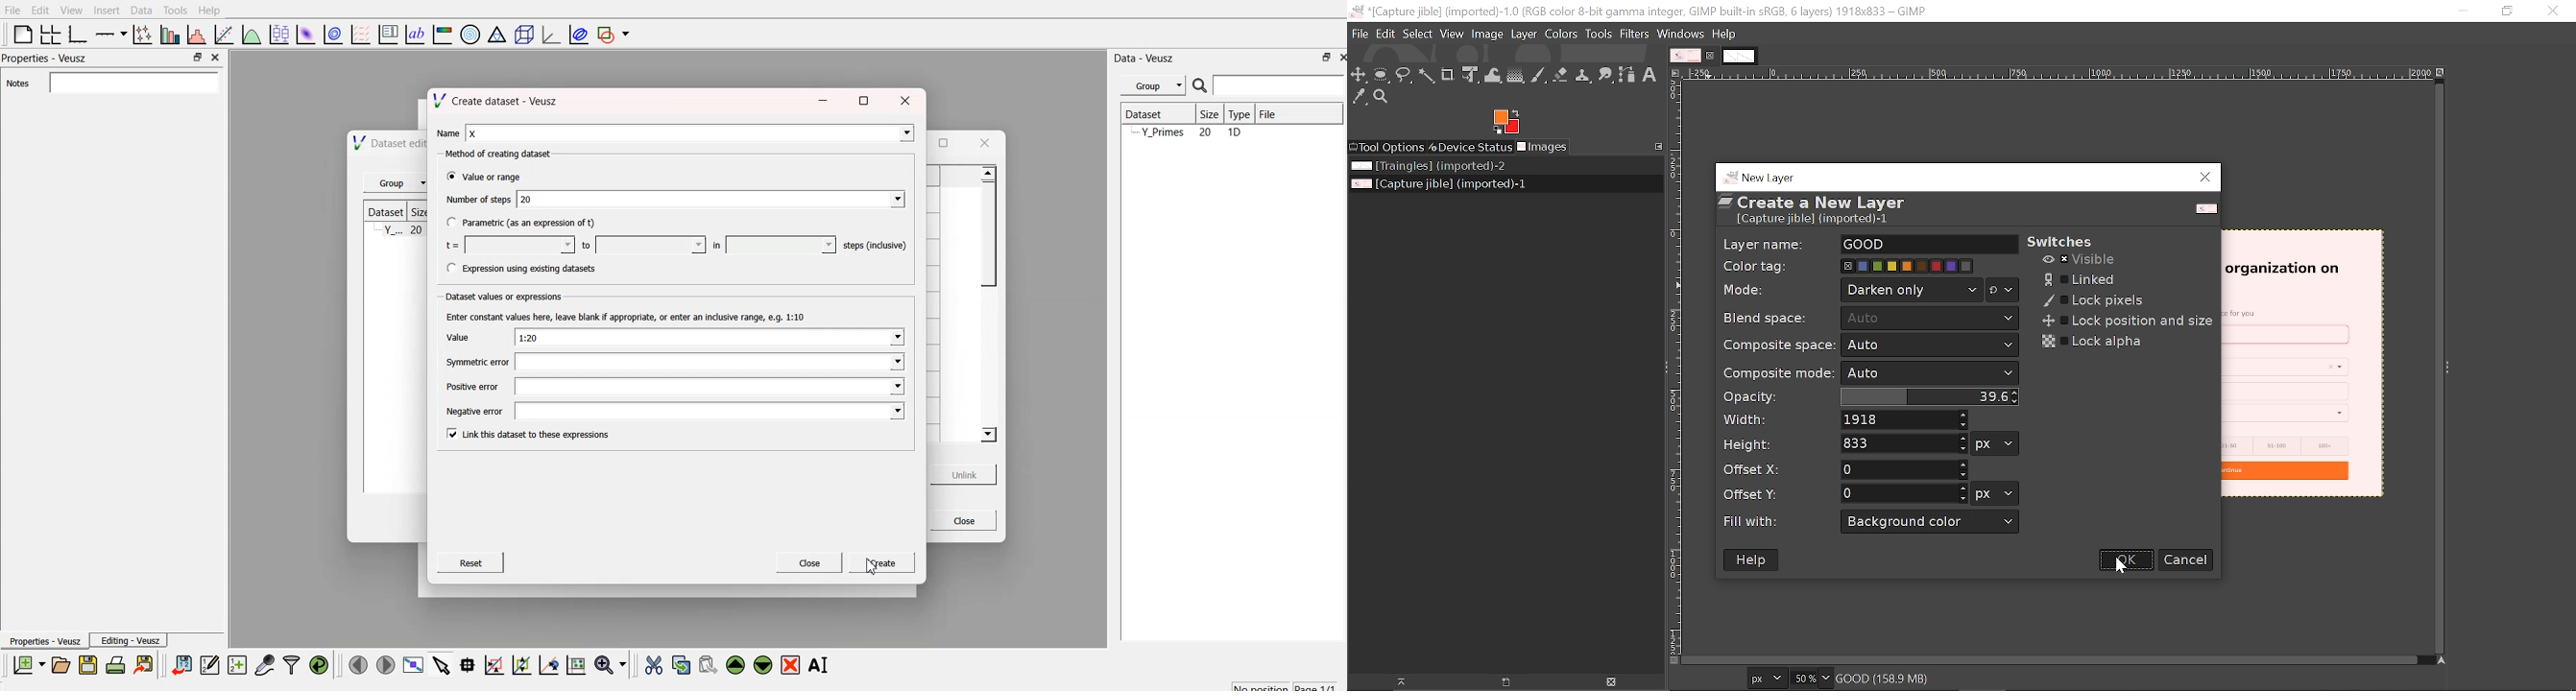 Image resolution: width=2576 pixels, height=700 pixels. What do you see at coordinates (1339, 58) in the screenshot?
I see `close` at bounding box center [1339, 58].